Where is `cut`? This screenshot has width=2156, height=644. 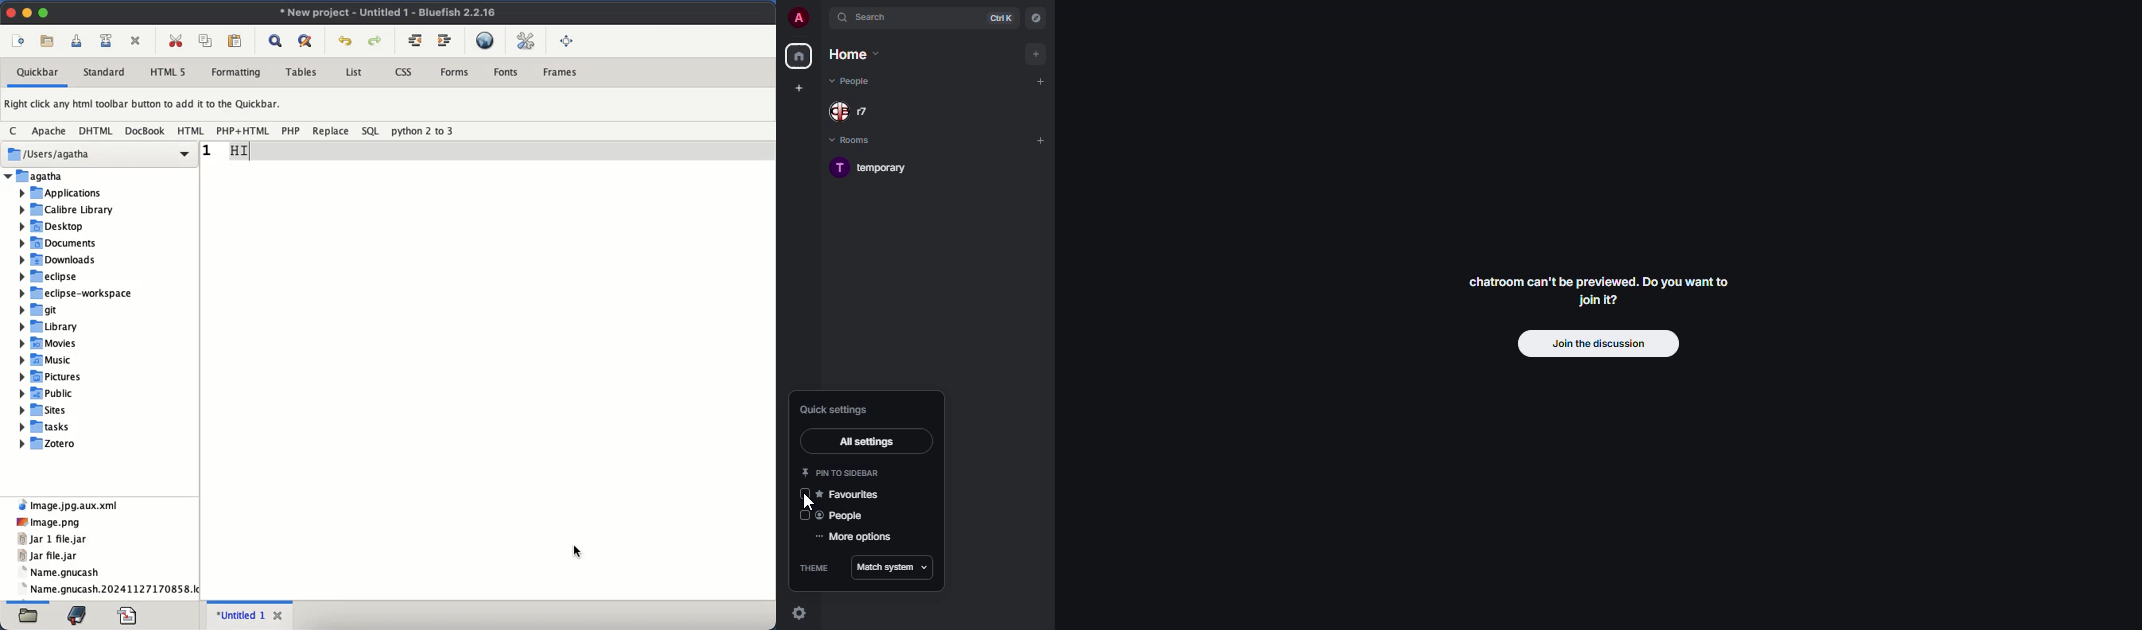
cut is located at coordinates (177, 38).